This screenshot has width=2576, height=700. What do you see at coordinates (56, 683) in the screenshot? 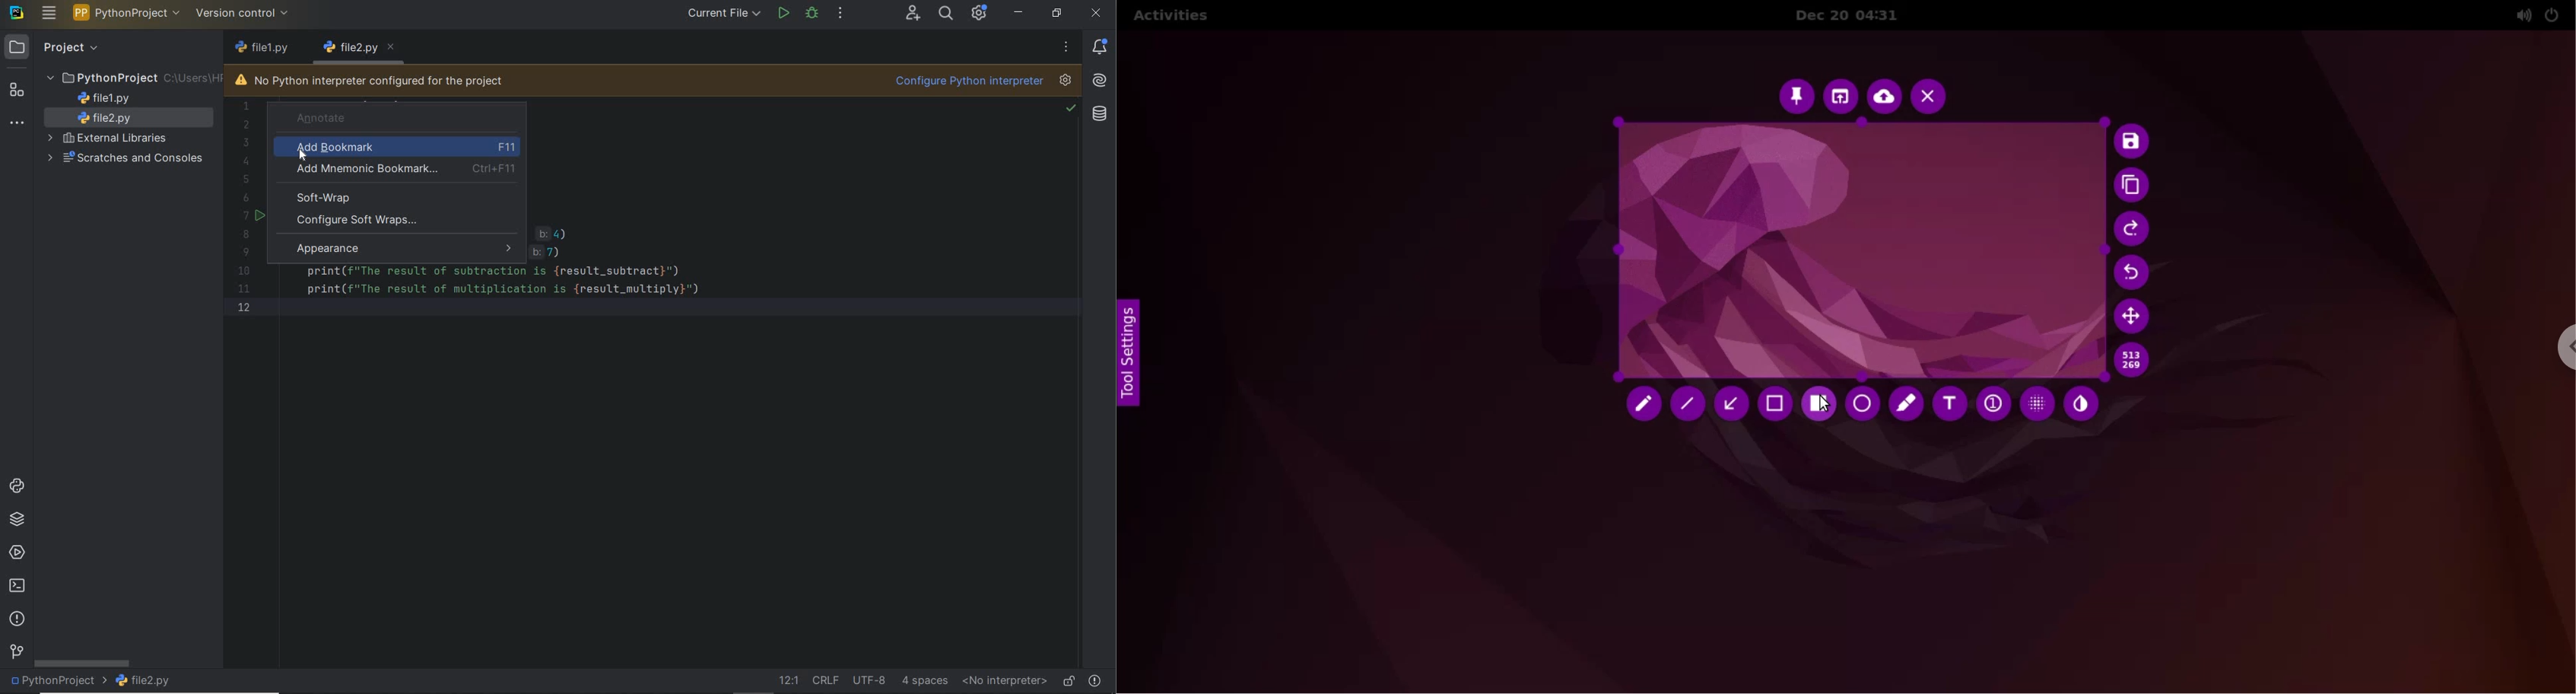
I see `project name` at bounding box center [56, 683].